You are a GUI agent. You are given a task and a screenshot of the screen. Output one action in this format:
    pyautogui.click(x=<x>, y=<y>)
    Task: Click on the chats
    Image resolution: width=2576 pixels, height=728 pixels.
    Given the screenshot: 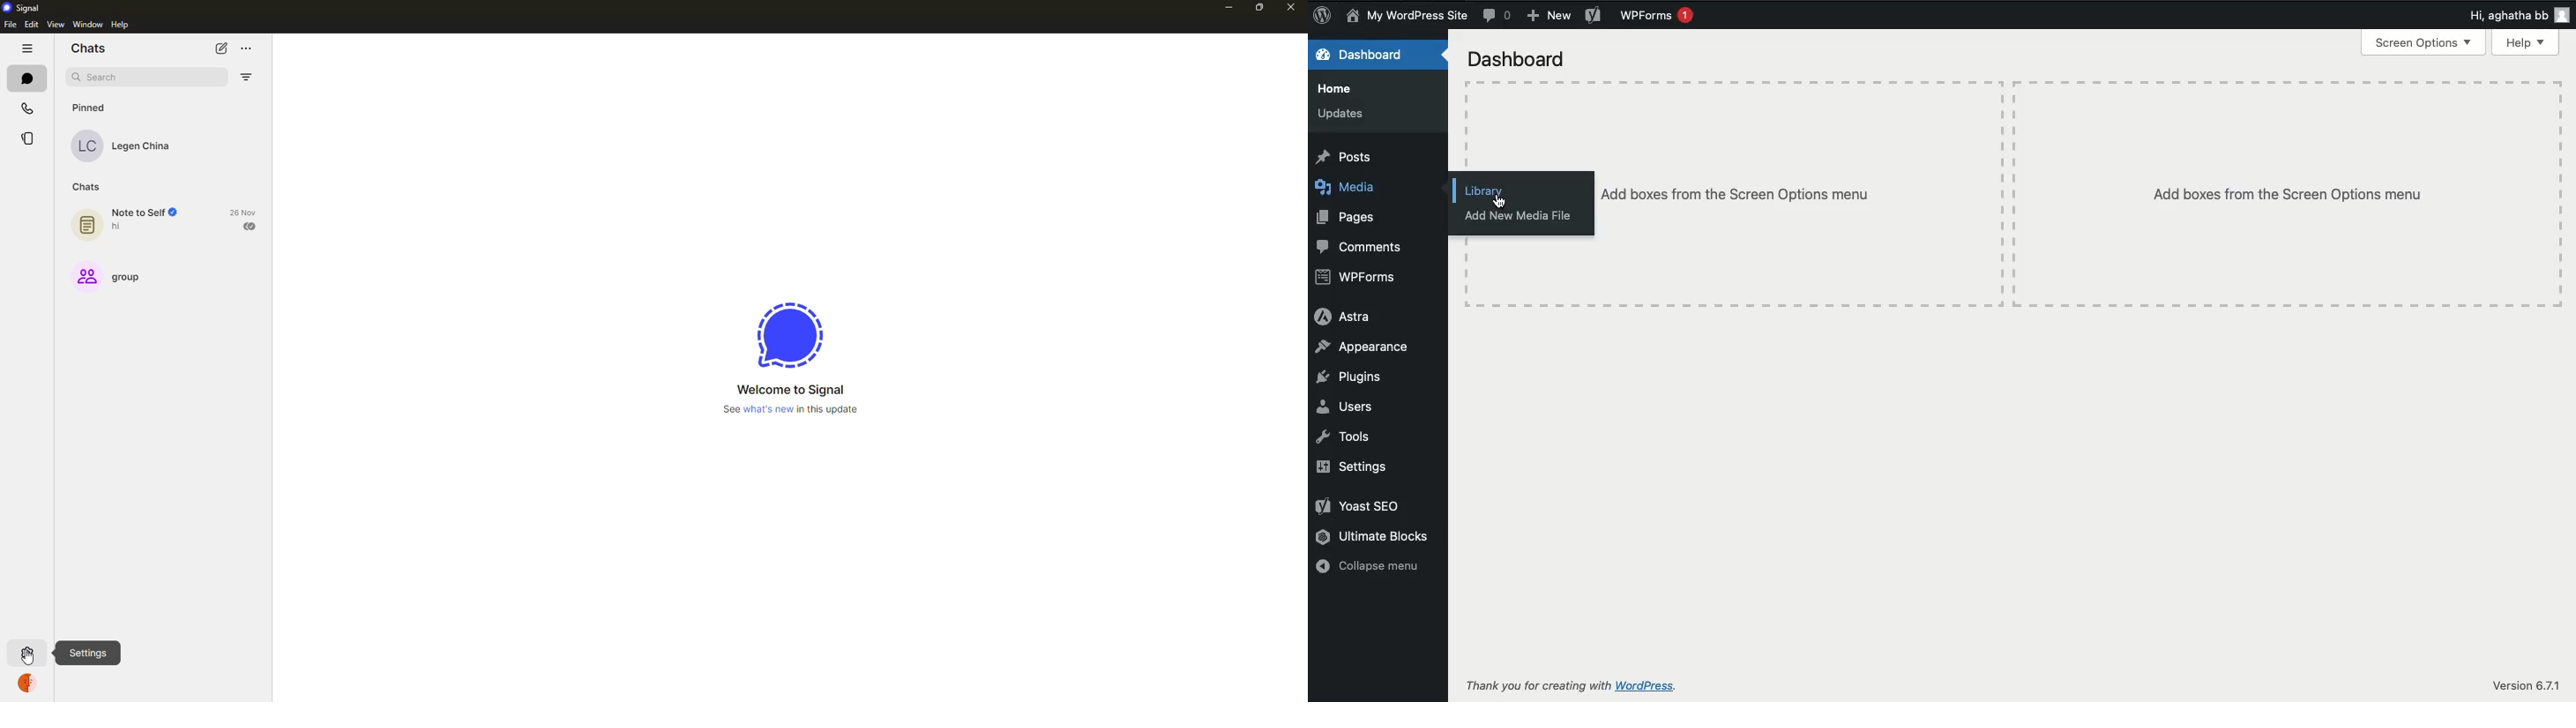 What is the action you would take?
    pyautogui.click(x=88, y=185)
    